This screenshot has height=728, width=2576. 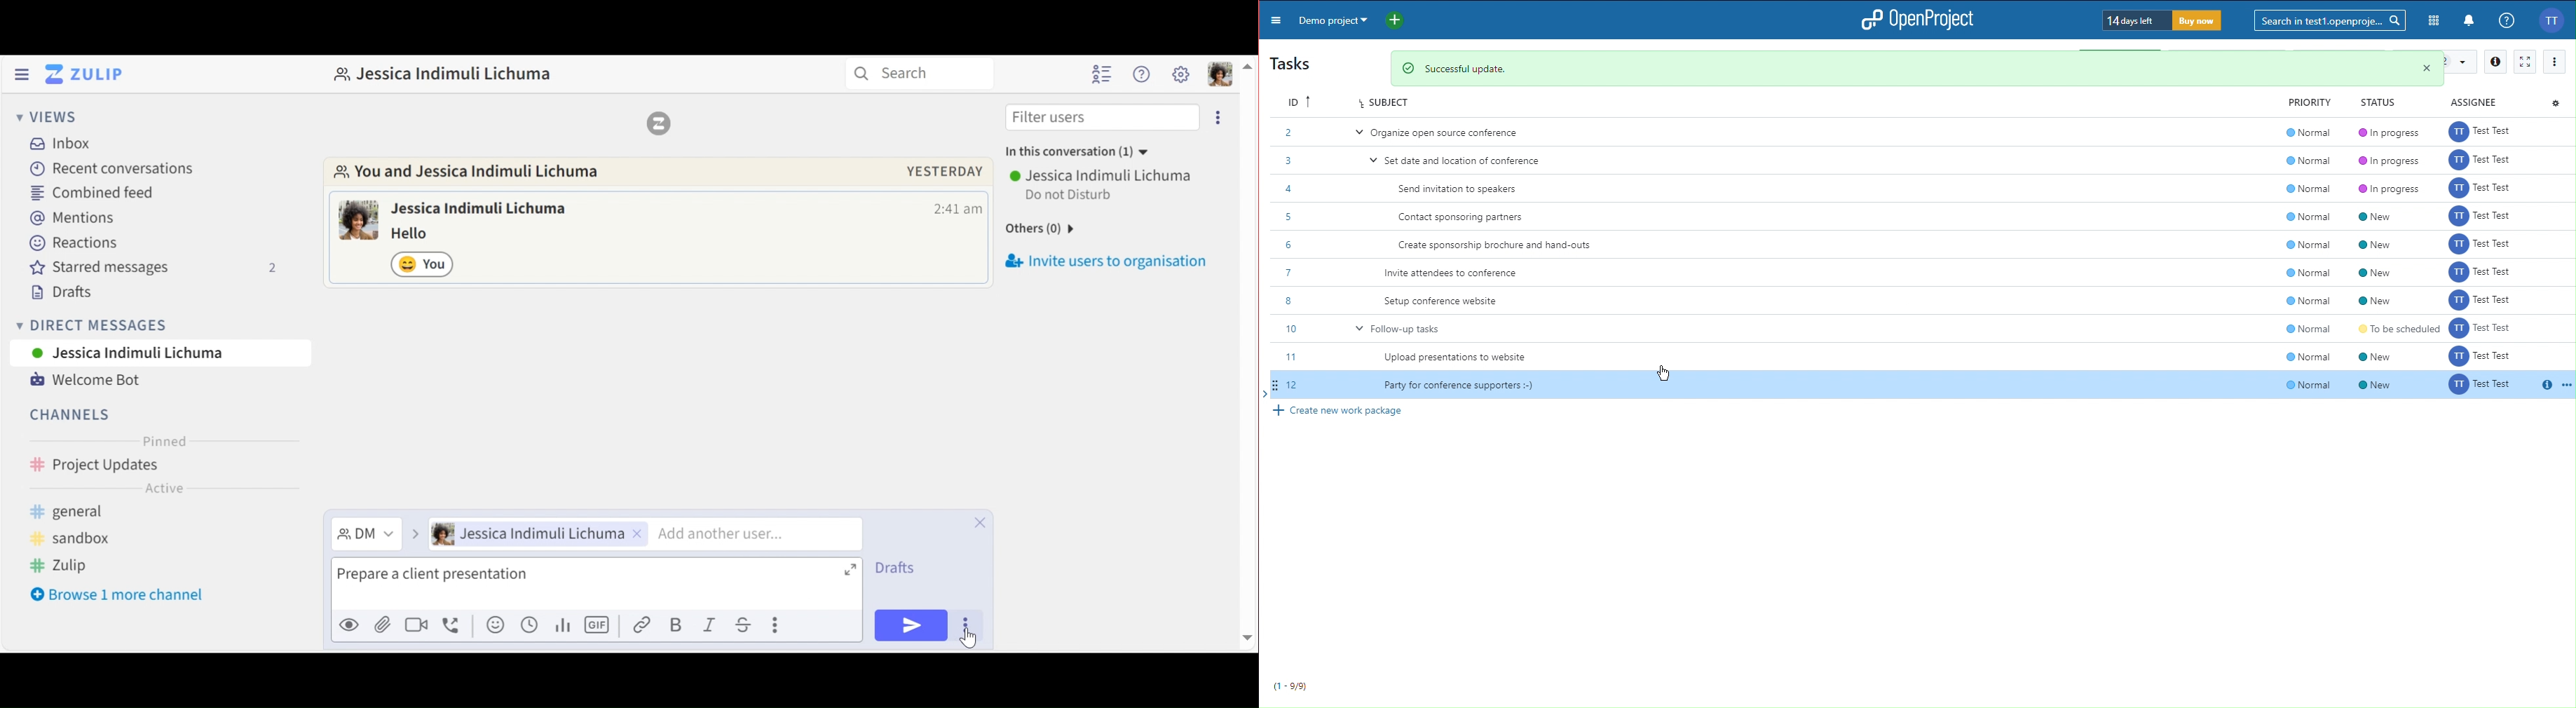 I want to click on Send options, so click(x=966, y=625).